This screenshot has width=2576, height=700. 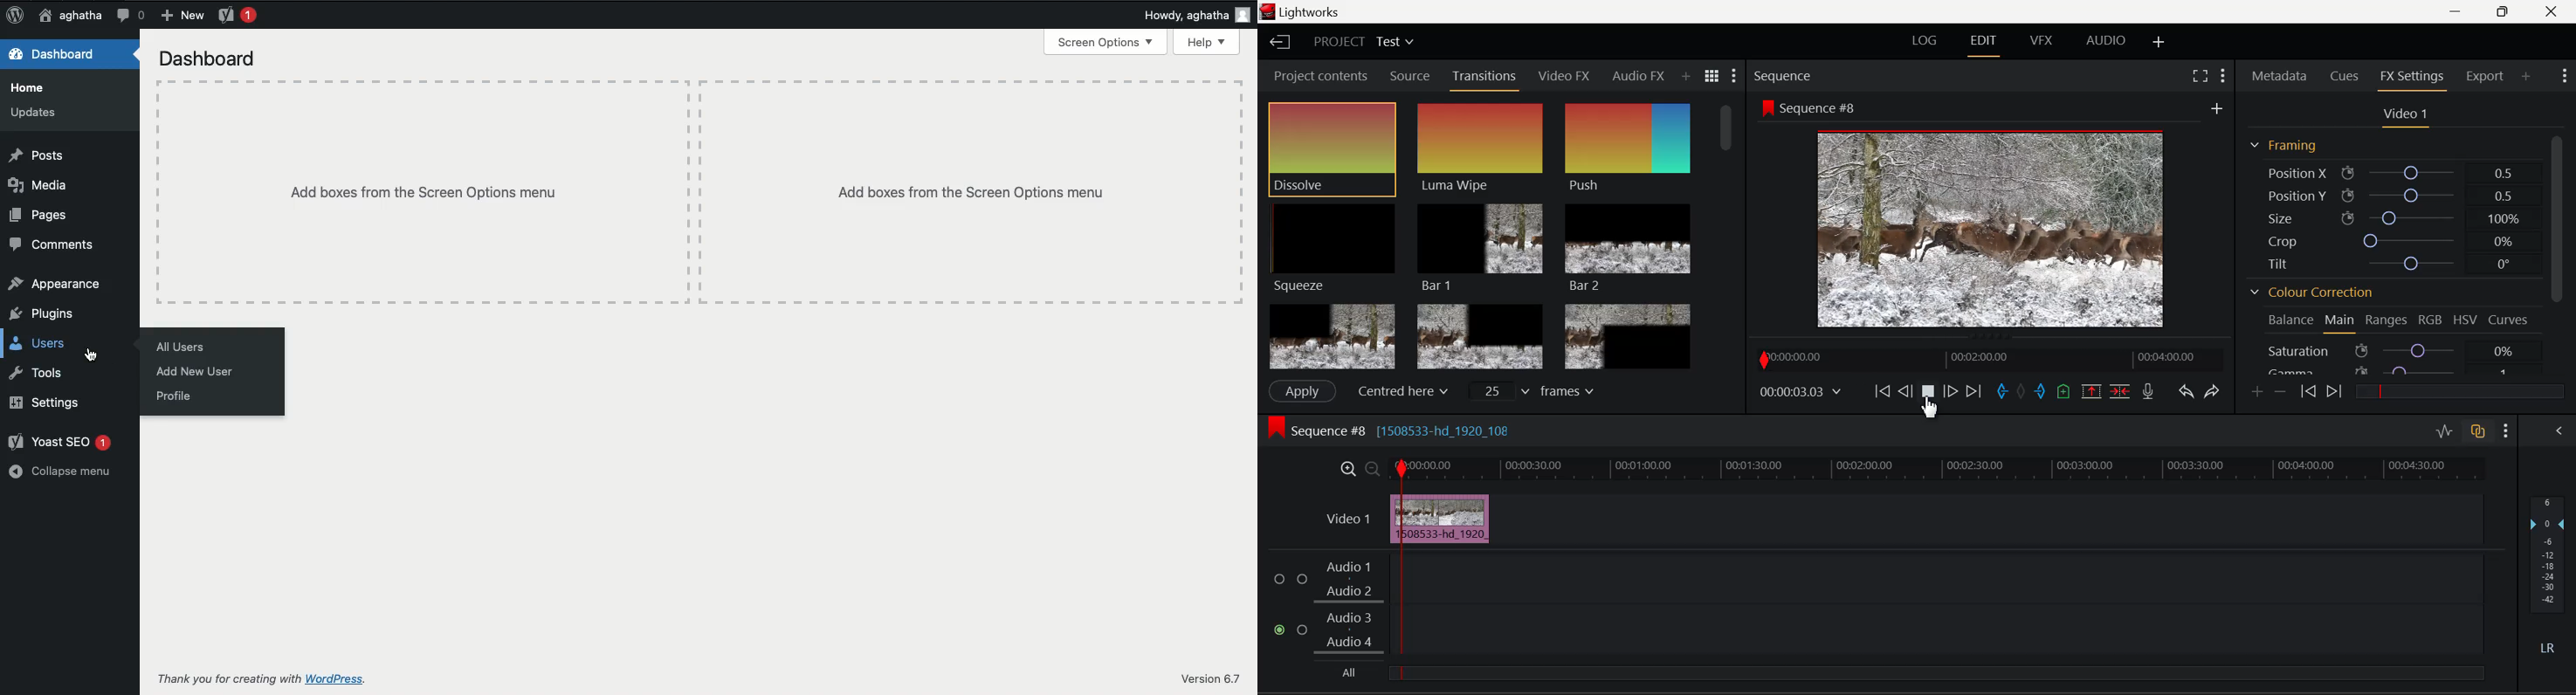 What do you see at coordinates (2460, 12) in the screenshot?
I see `Restore Down` at bounding box center [2460, 12].